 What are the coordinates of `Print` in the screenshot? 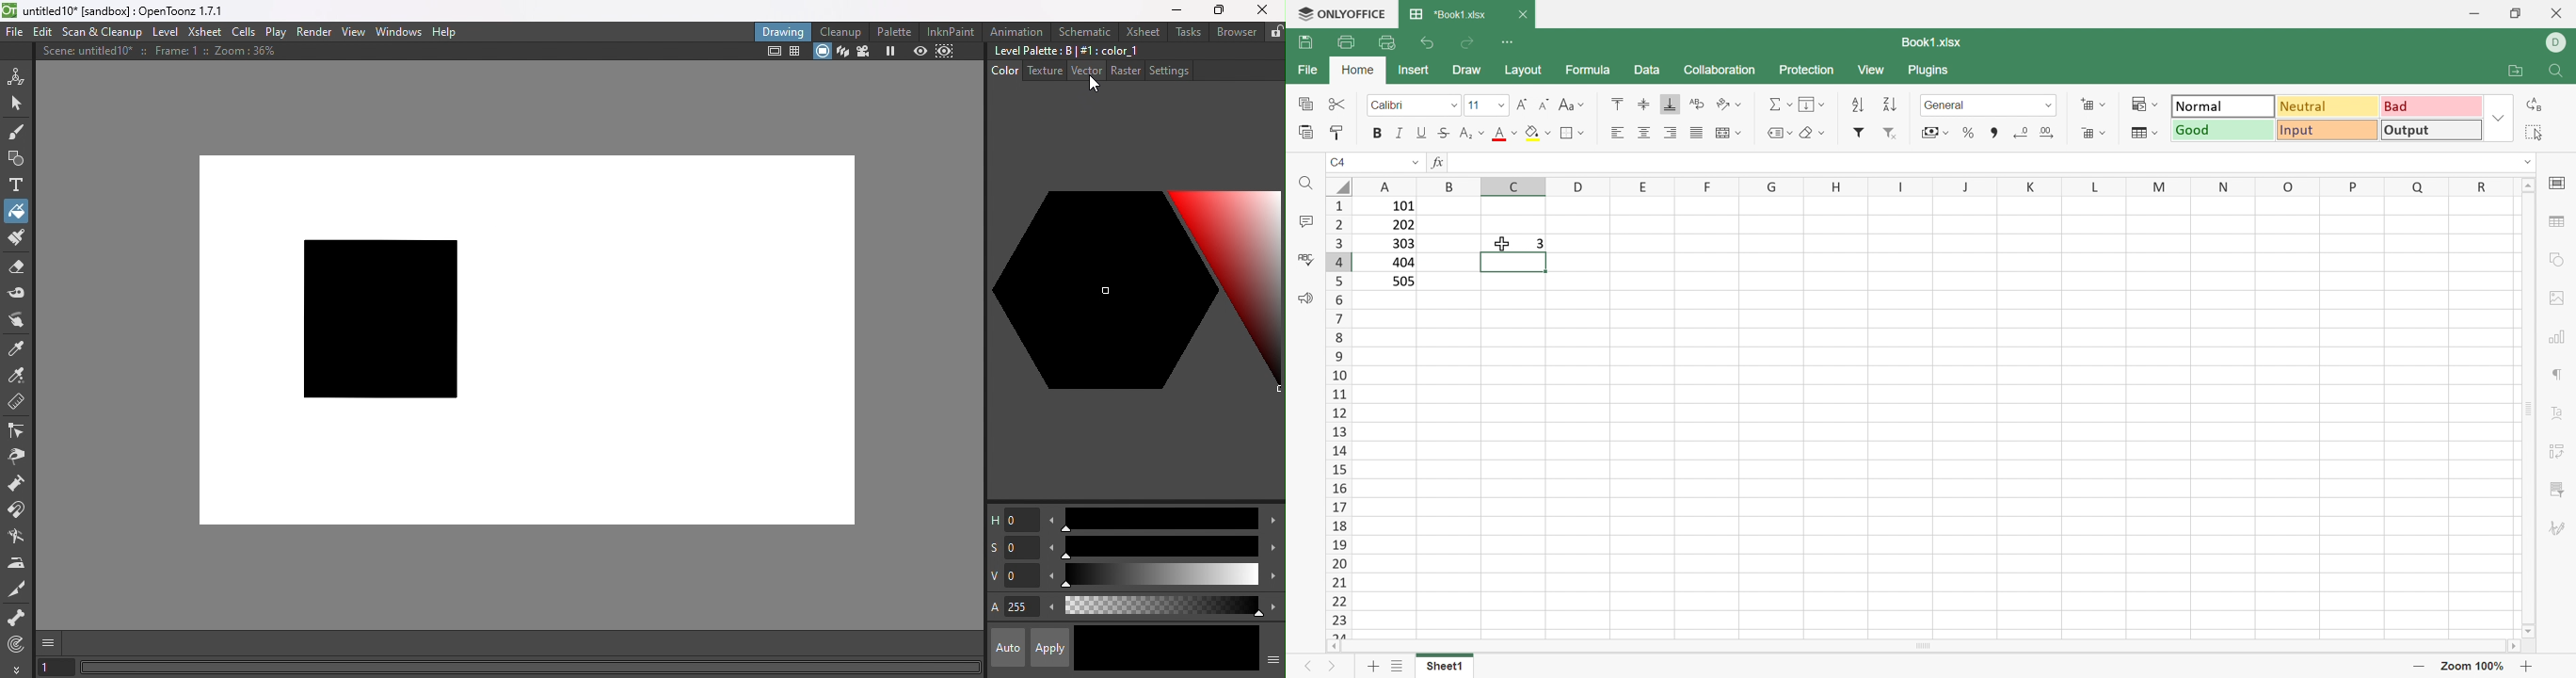 It's located at (1347, 41).